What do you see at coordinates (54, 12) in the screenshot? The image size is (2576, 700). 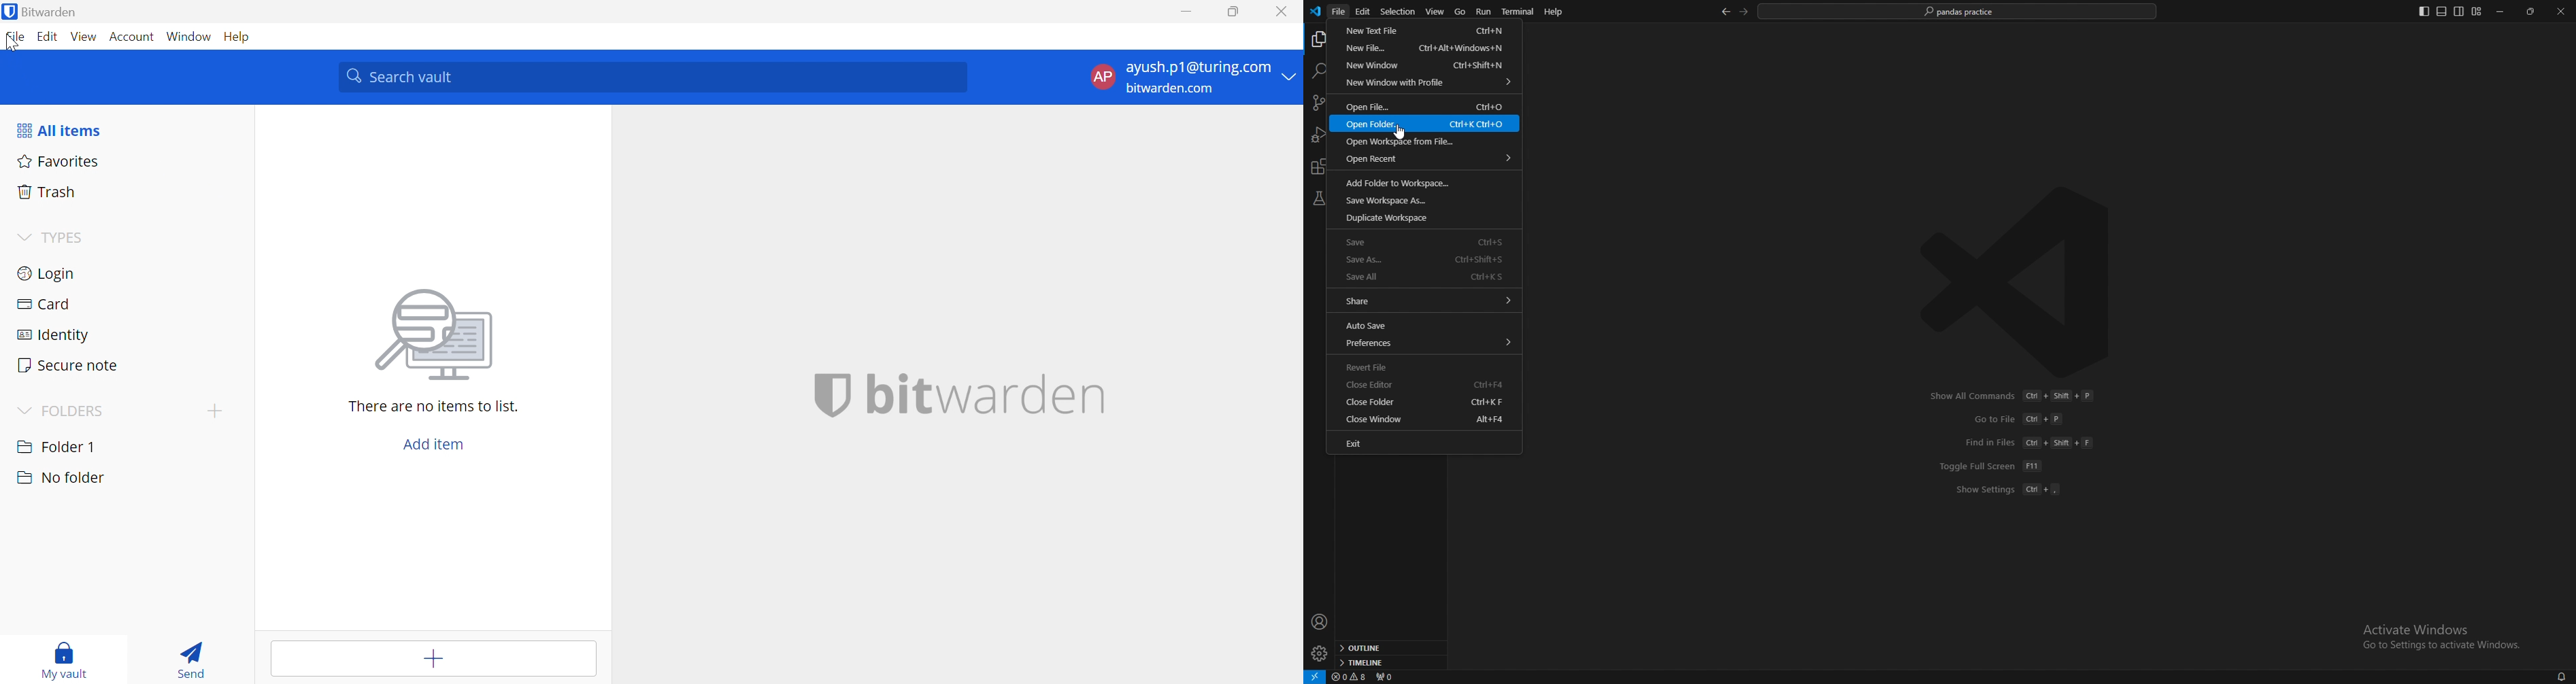 I see `Bitwarden` at bounding box center [54, 12].